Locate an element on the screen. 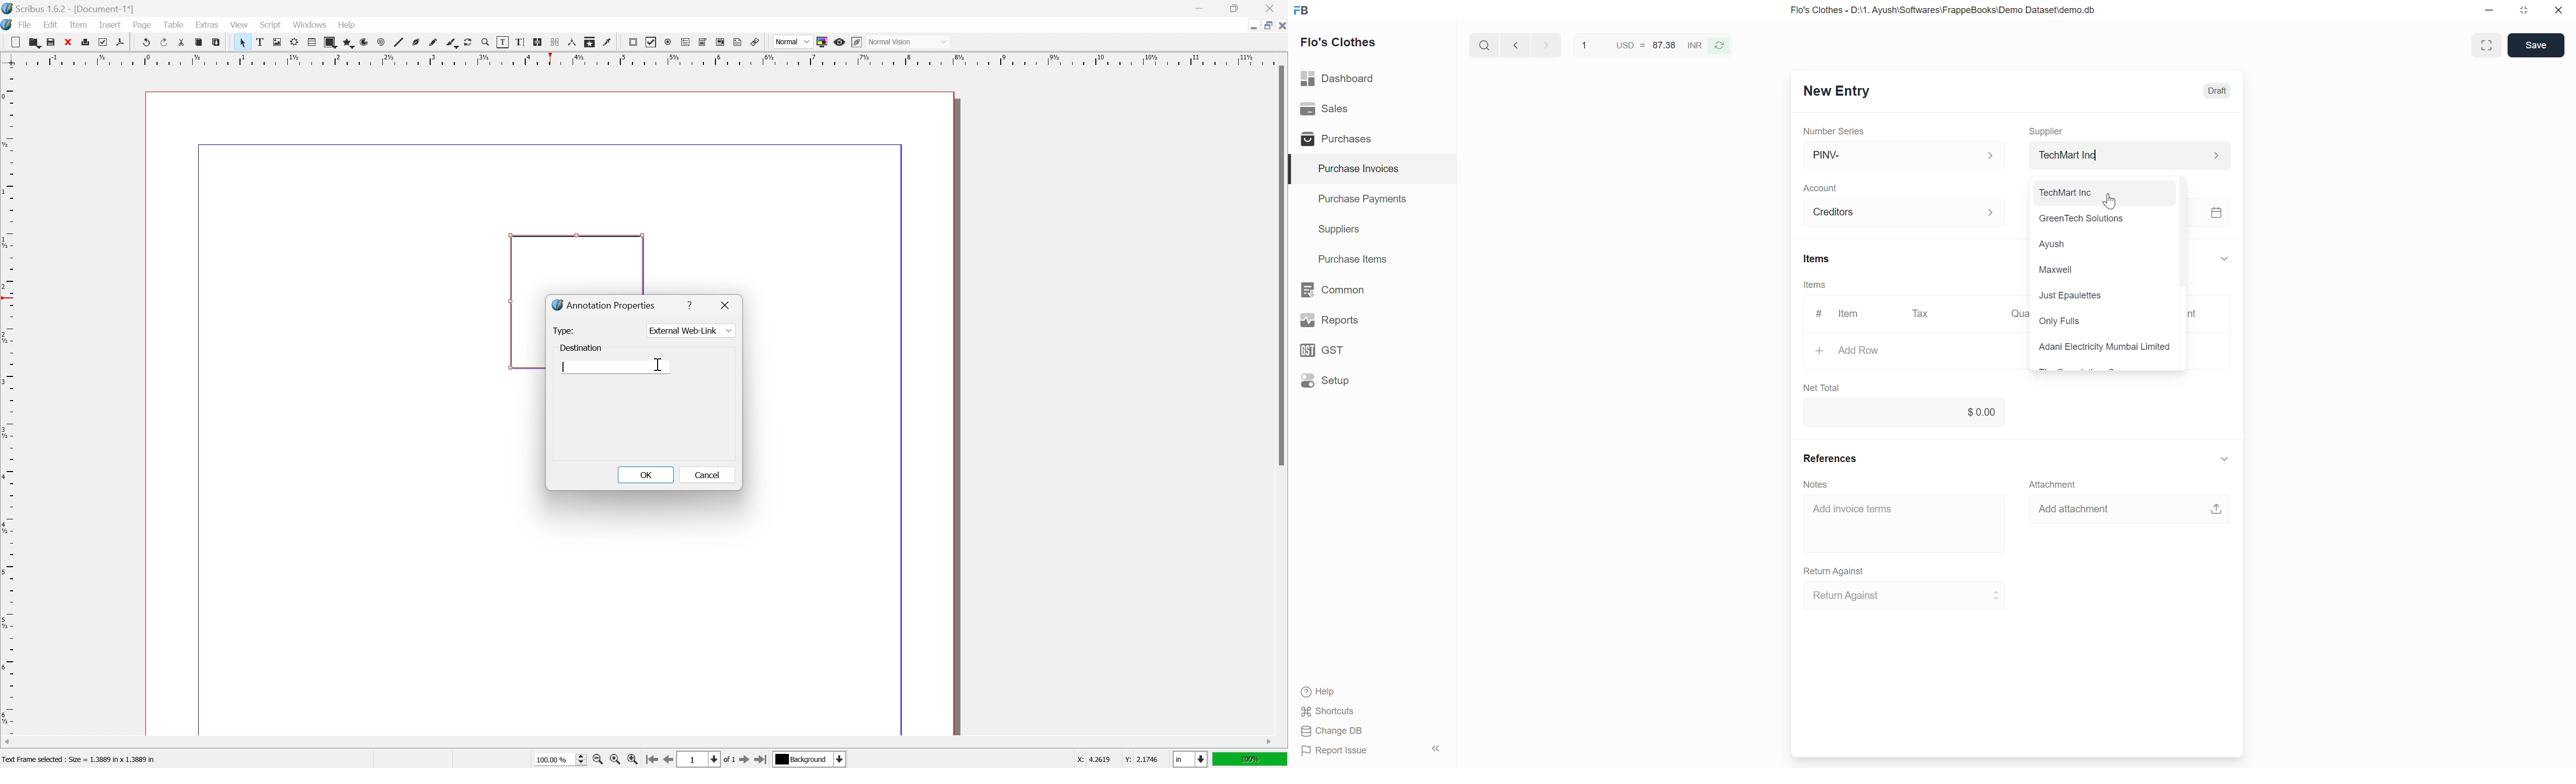  arc is located at coordinates (364, 42).